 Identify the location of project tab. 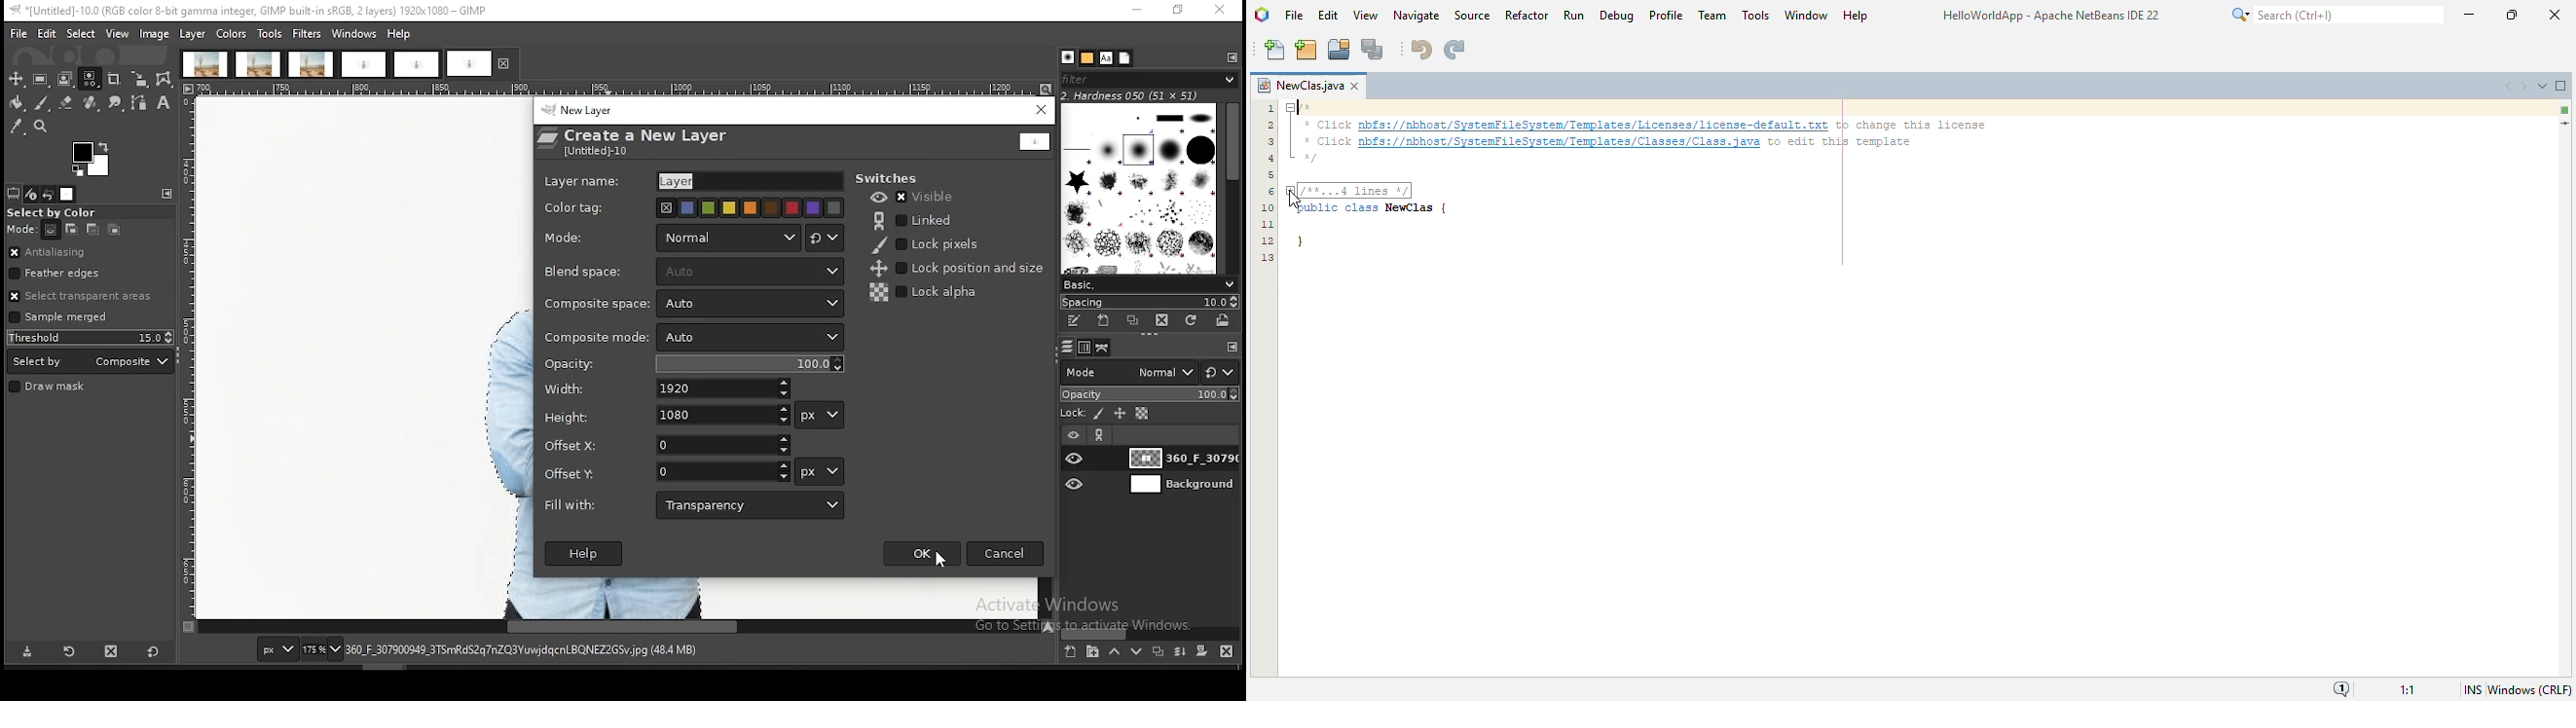
(363, 65).